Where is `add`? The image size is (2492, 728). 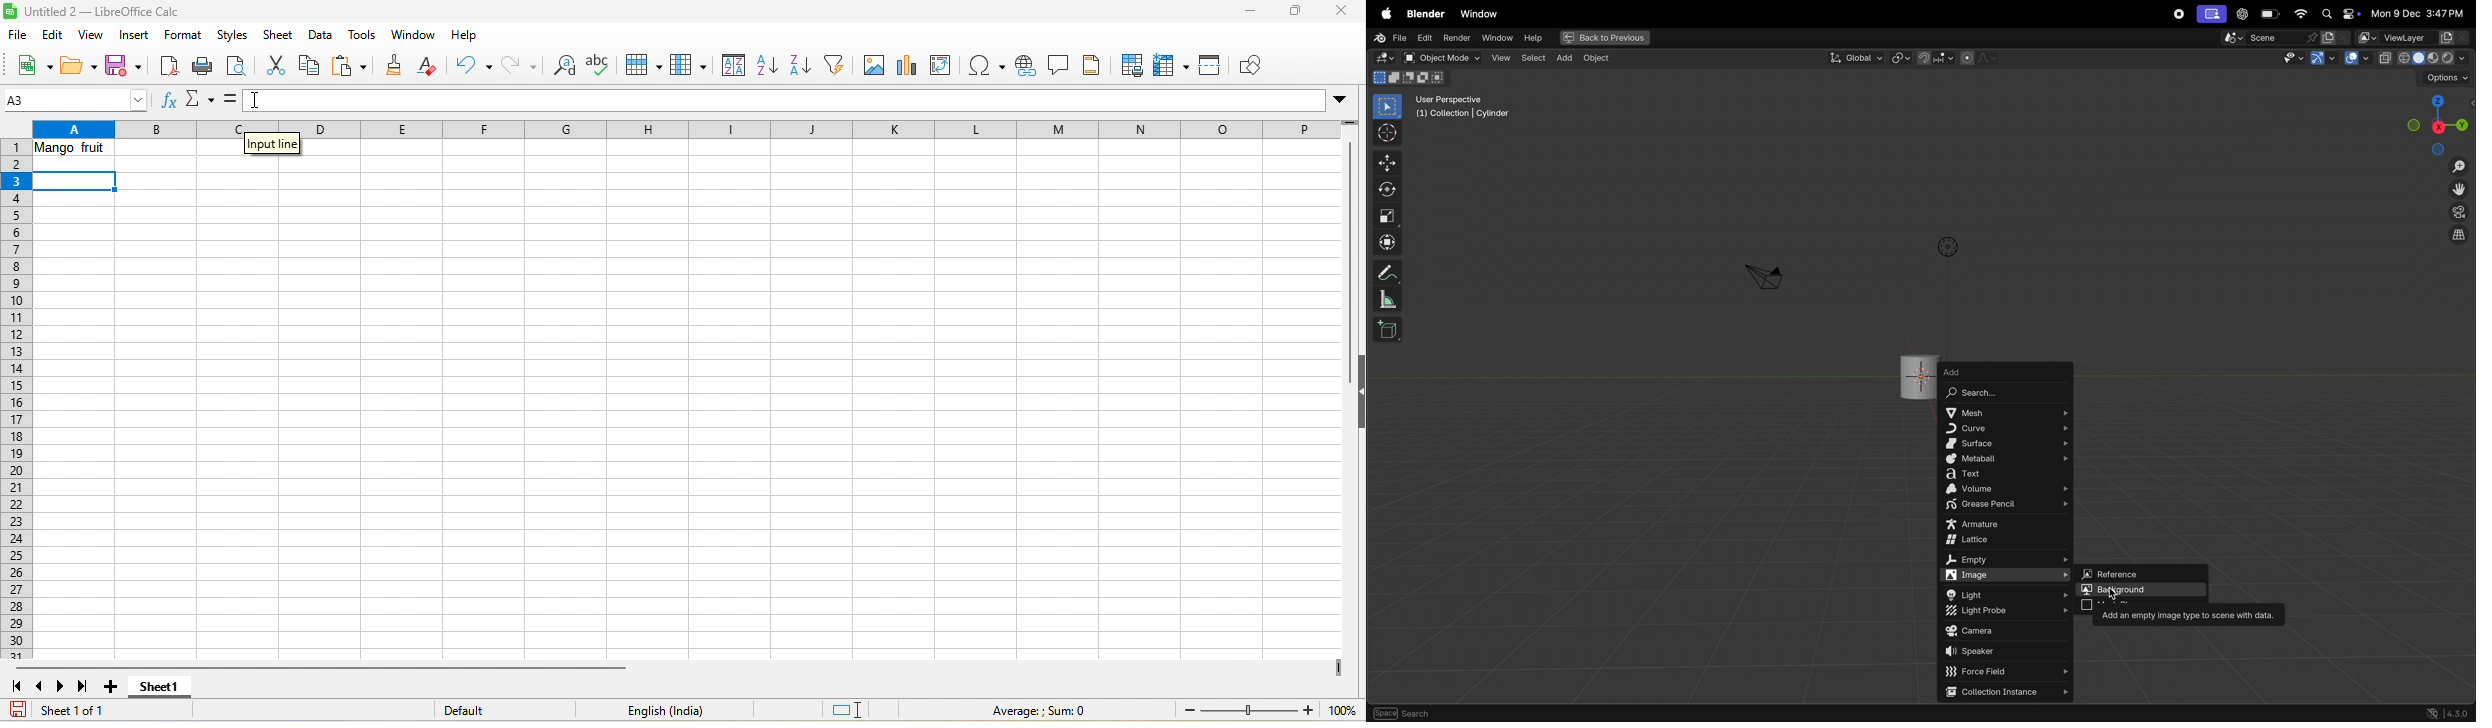
add is located at coordinates (1564, 59).